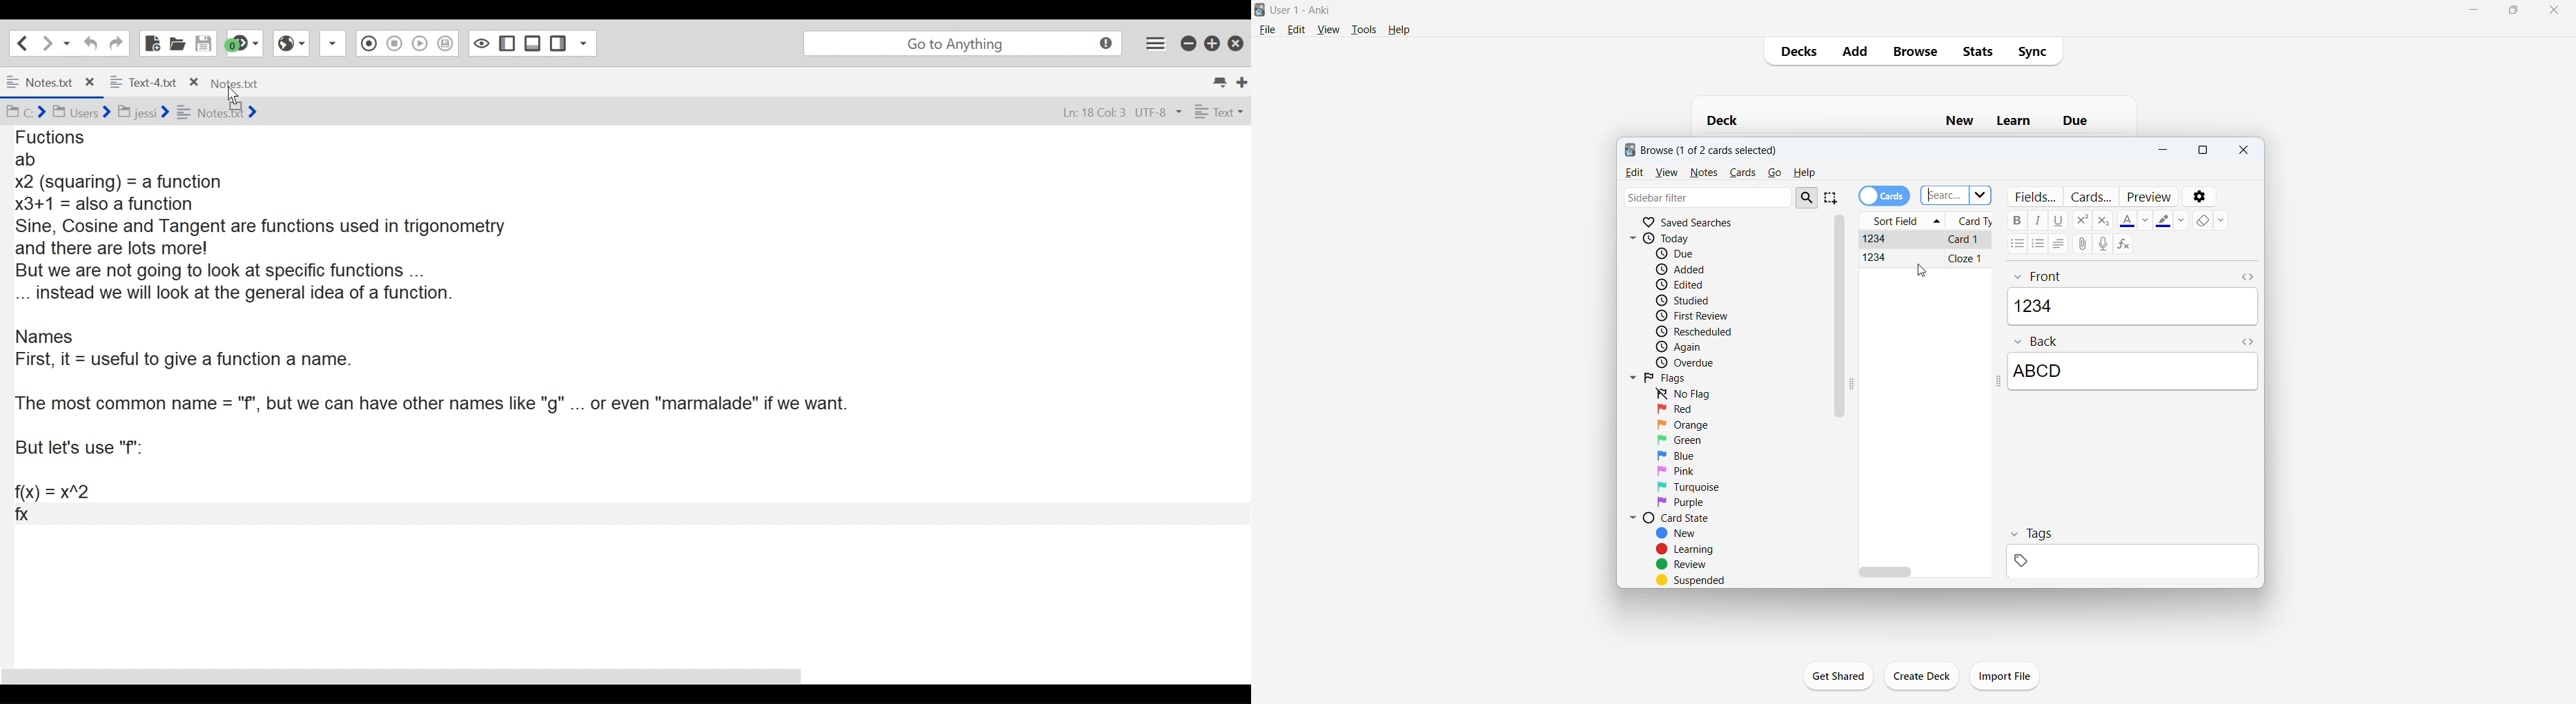 Image resolution: width=2576 pixels, height=728 pixels. I want to click on decks, so click(1803, 52).